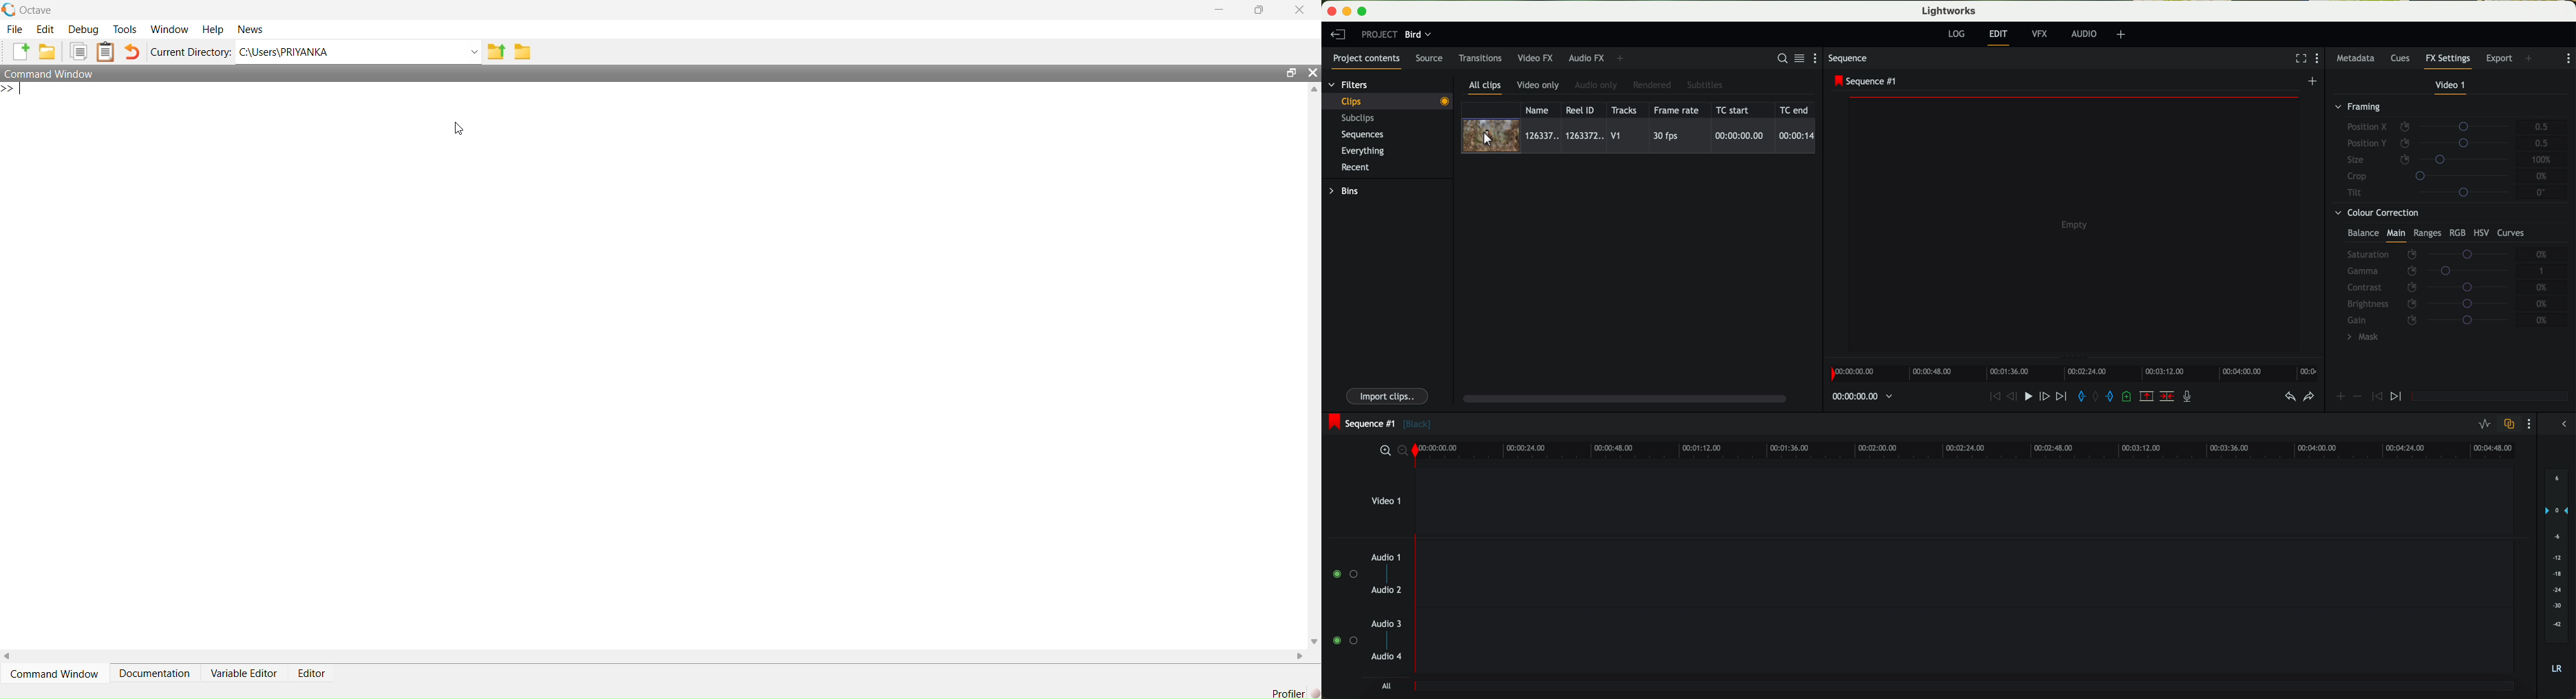  Describe the element at coordinates (2481, 232) in the screenshot. I see `HSV` at that location.